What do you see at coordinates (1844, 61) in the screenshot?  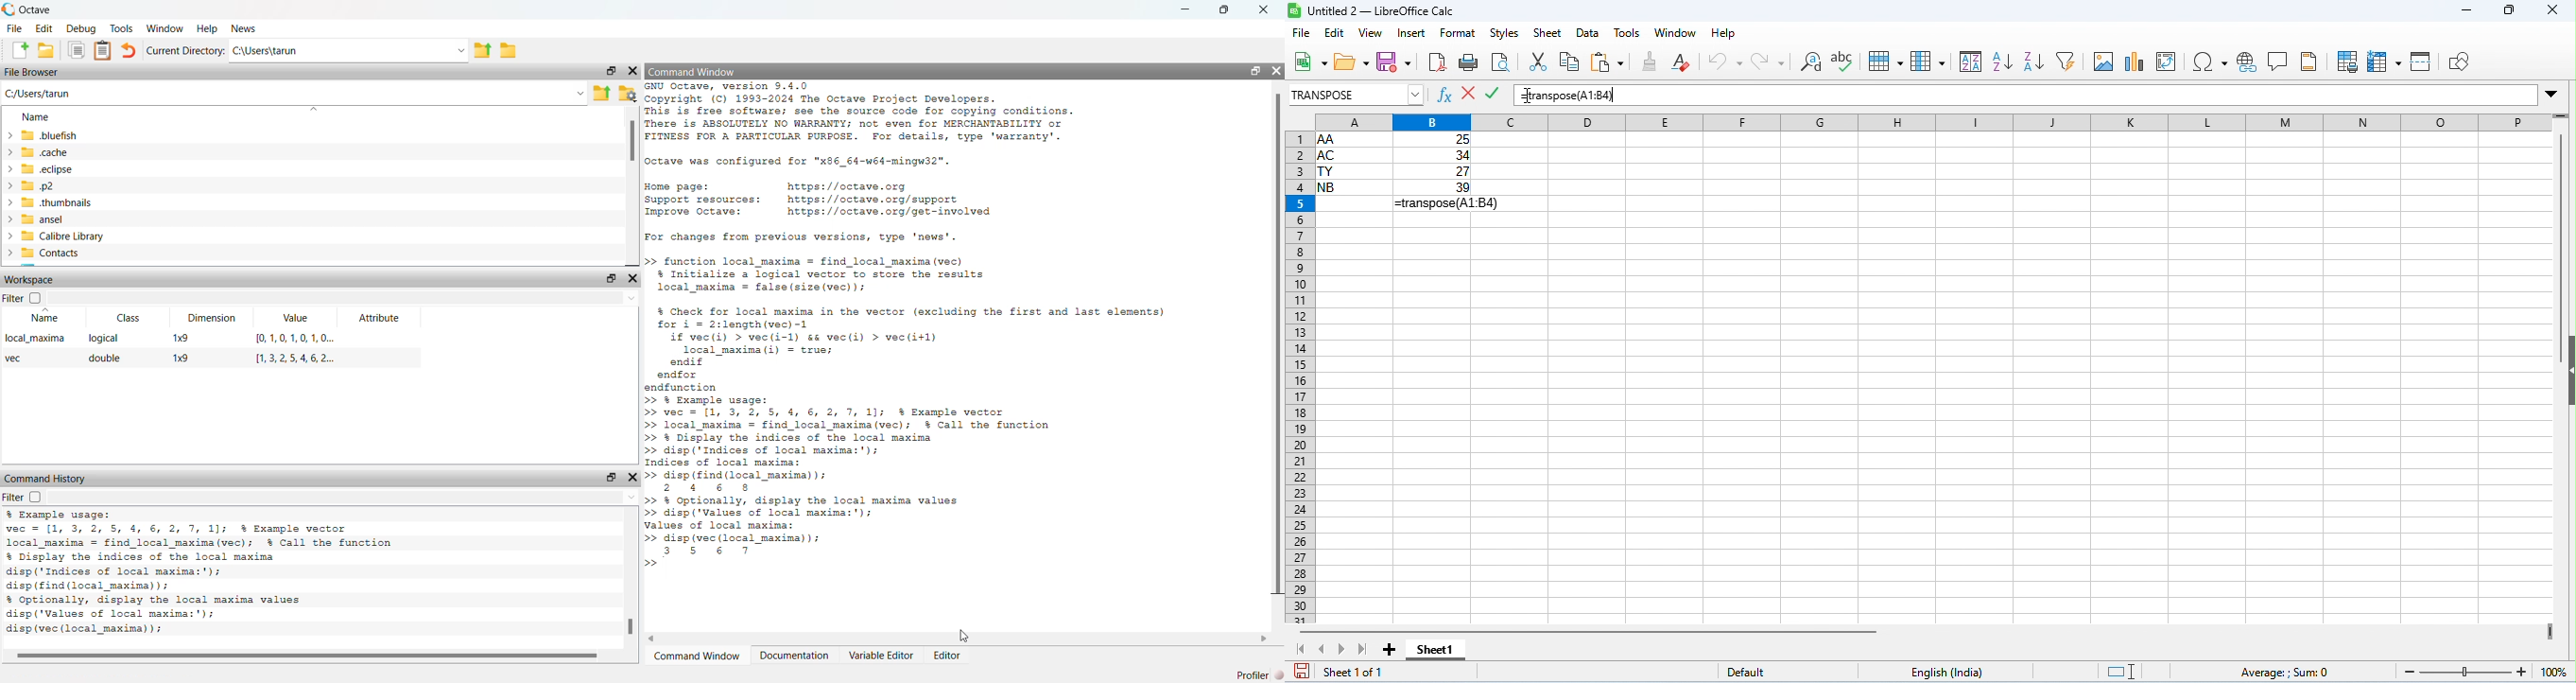 I see `spelling` at bounding box center [1844, 61].